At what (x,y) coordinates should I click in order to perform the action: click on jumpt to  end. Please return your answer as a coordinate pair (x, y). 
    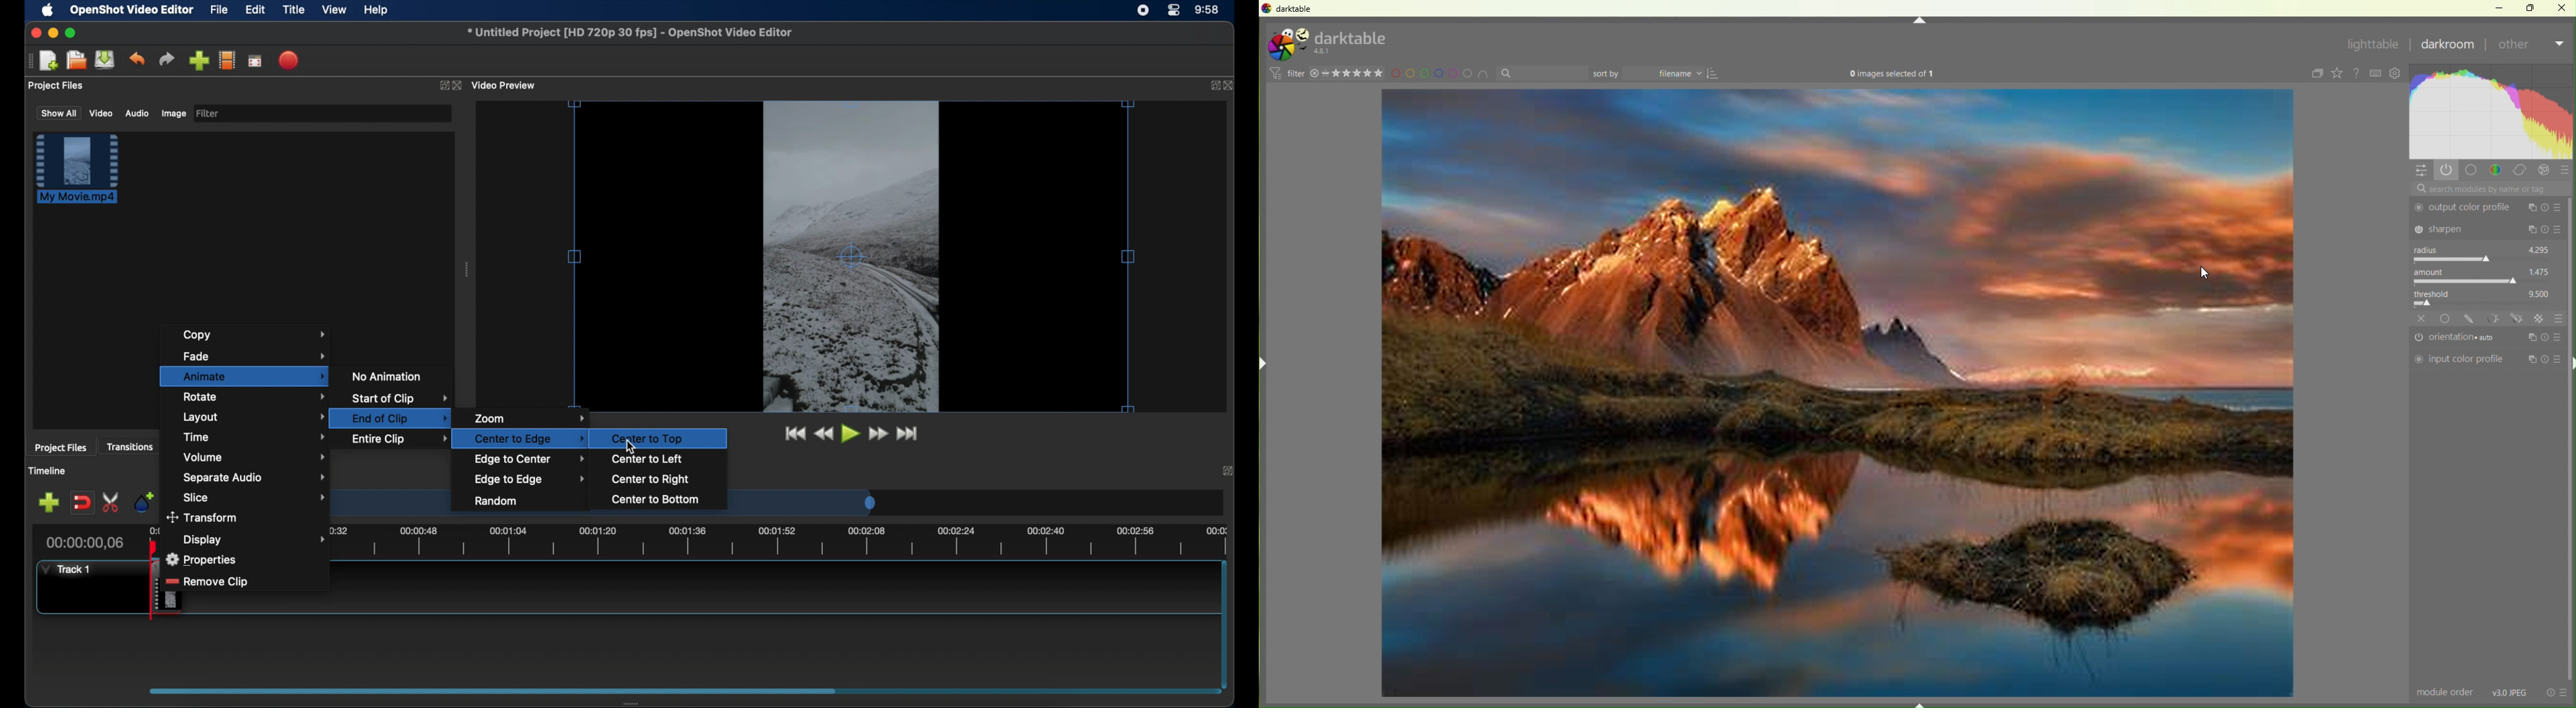
    Looking at the image, I should click on (908, 433).